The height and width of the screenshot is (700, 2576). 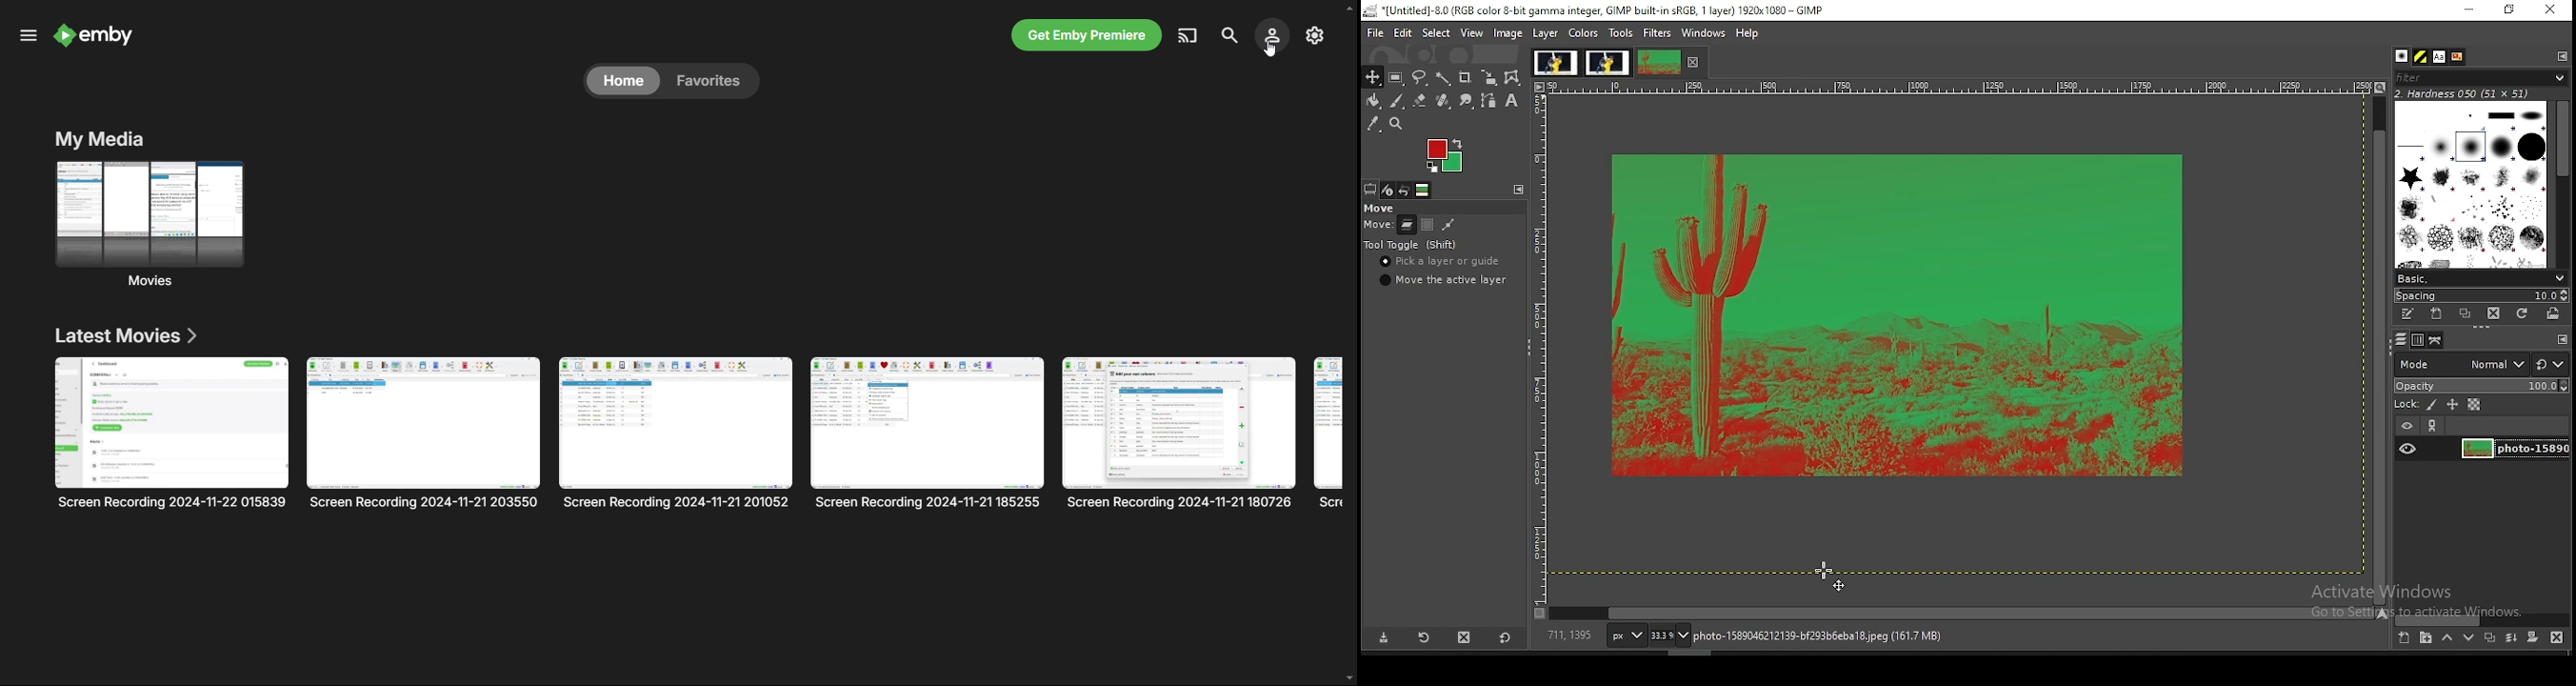 I want to click on mask layer, so click(x=2532, y=638).